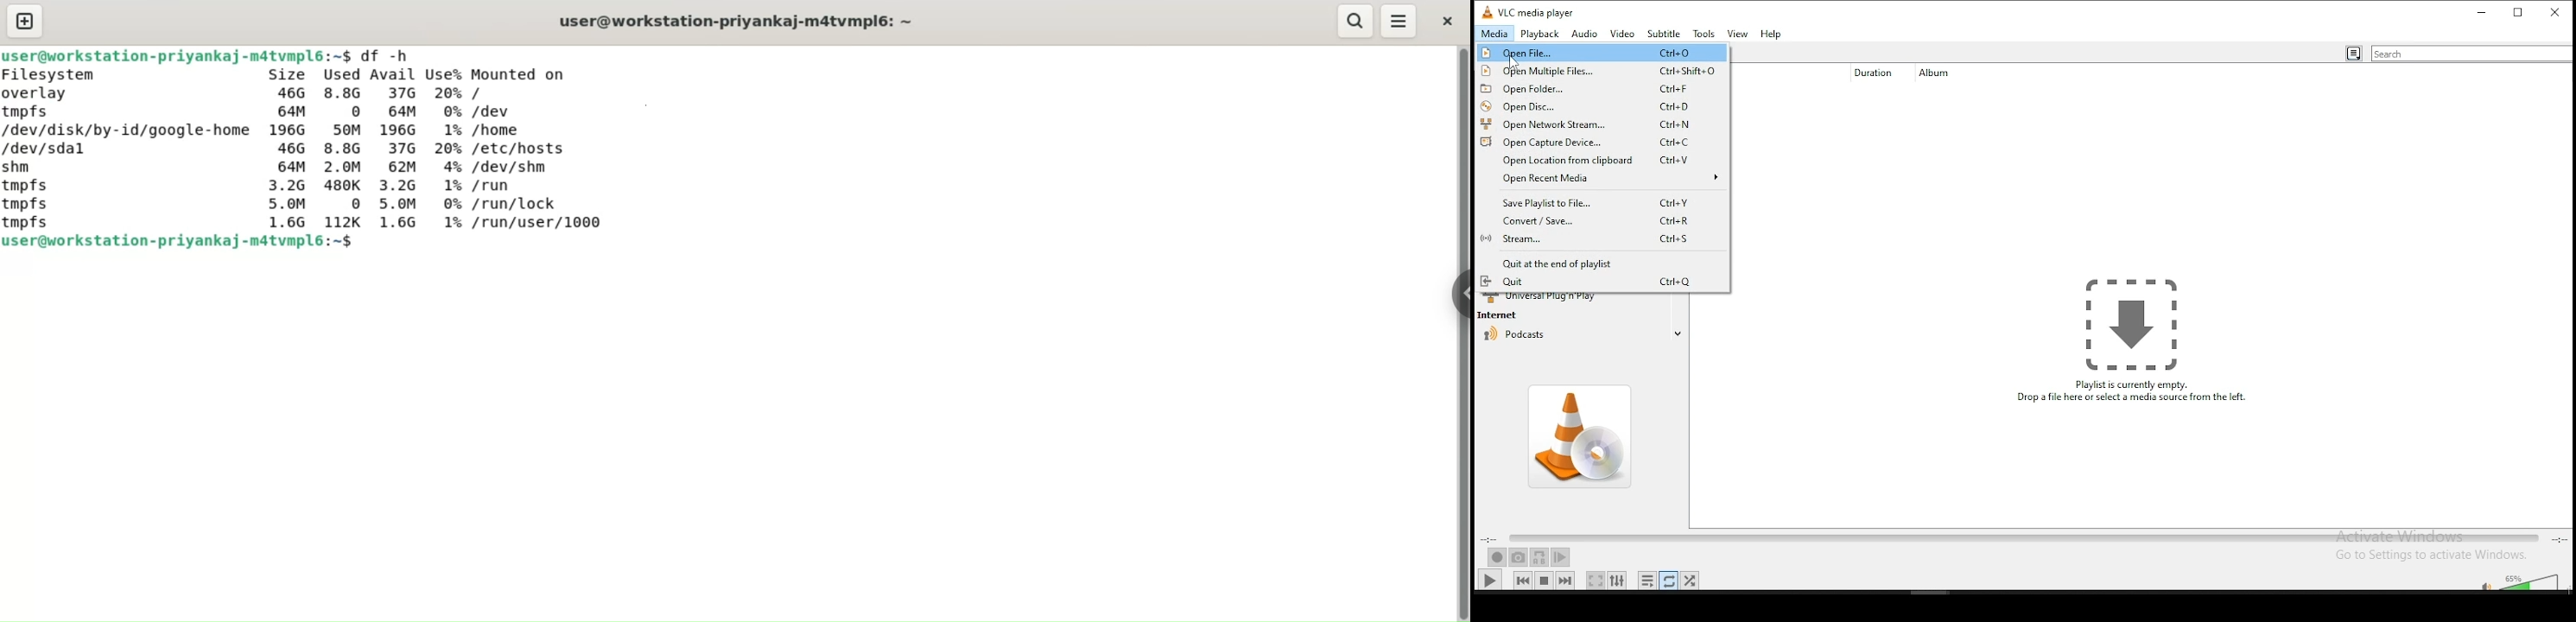 The image size is (2576, 644). I want to click on help, so click(1770, 35).